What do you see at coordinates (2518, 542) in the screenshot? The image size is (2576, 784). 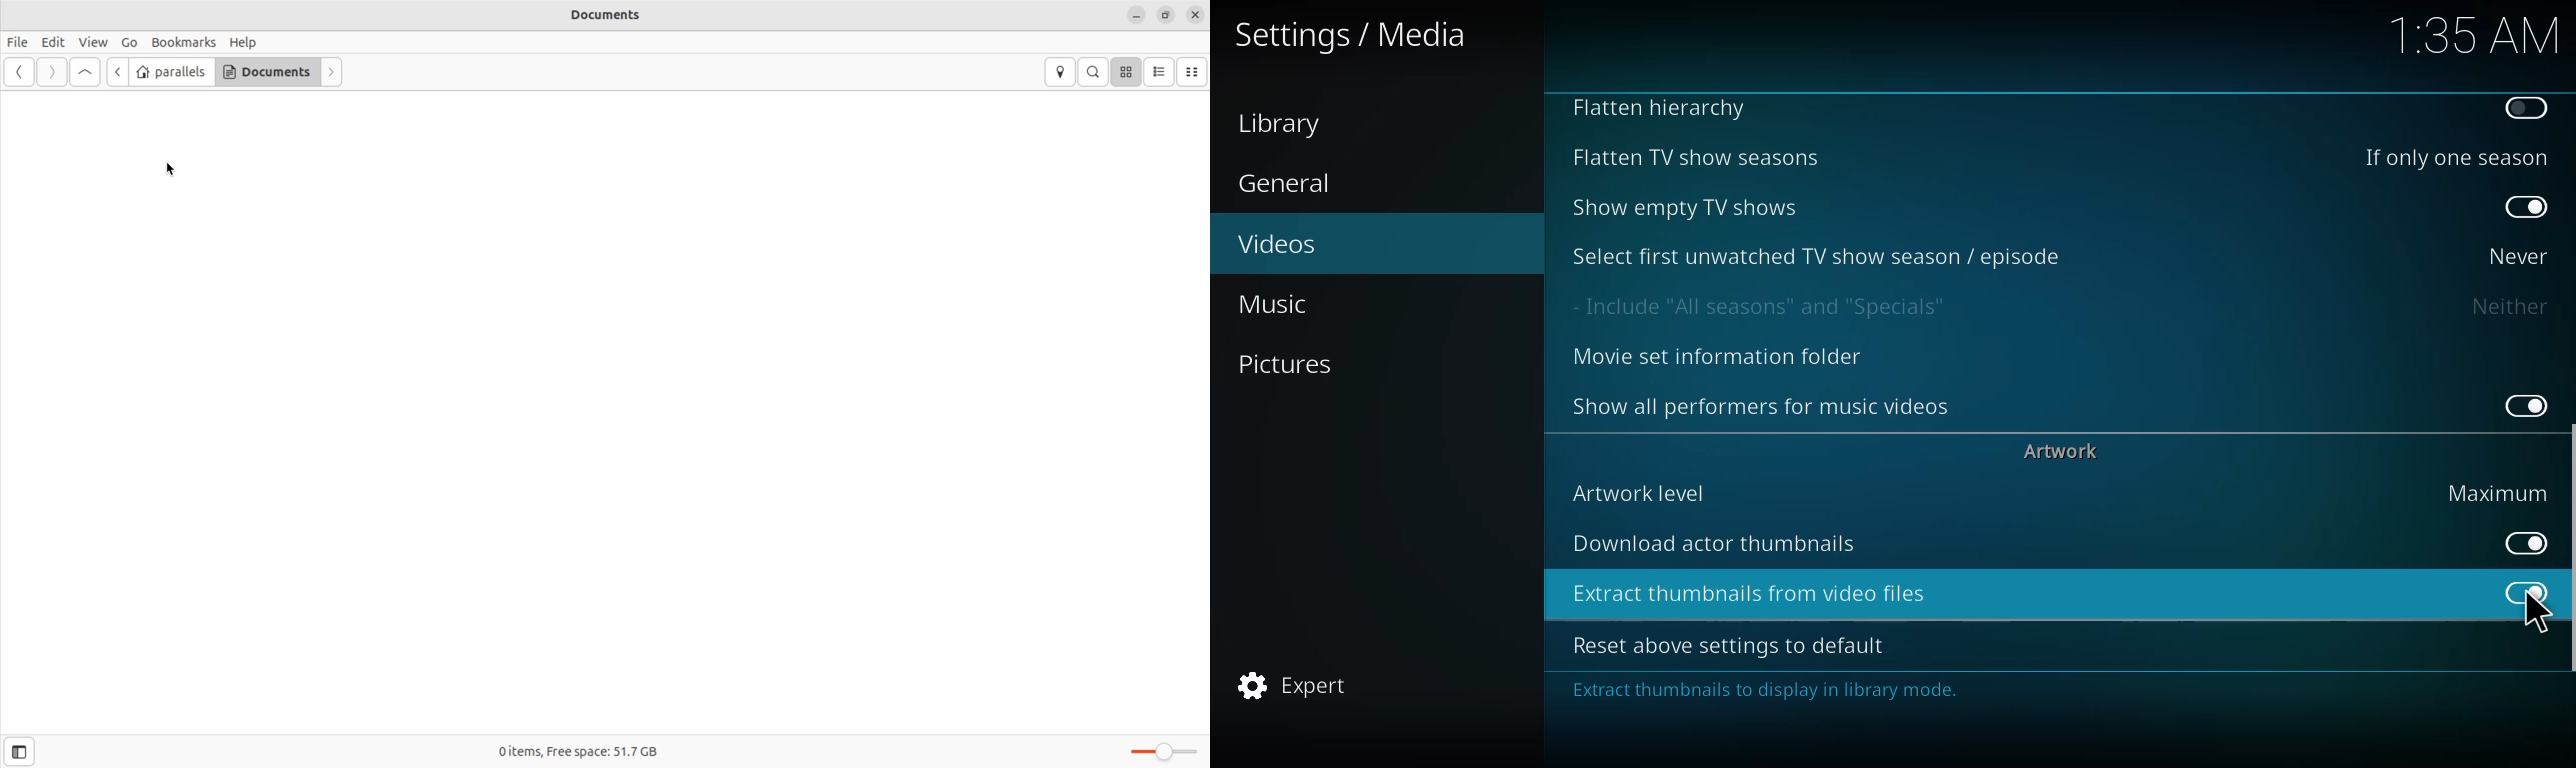 I see `enabled` at bounding box center [2518, 542].